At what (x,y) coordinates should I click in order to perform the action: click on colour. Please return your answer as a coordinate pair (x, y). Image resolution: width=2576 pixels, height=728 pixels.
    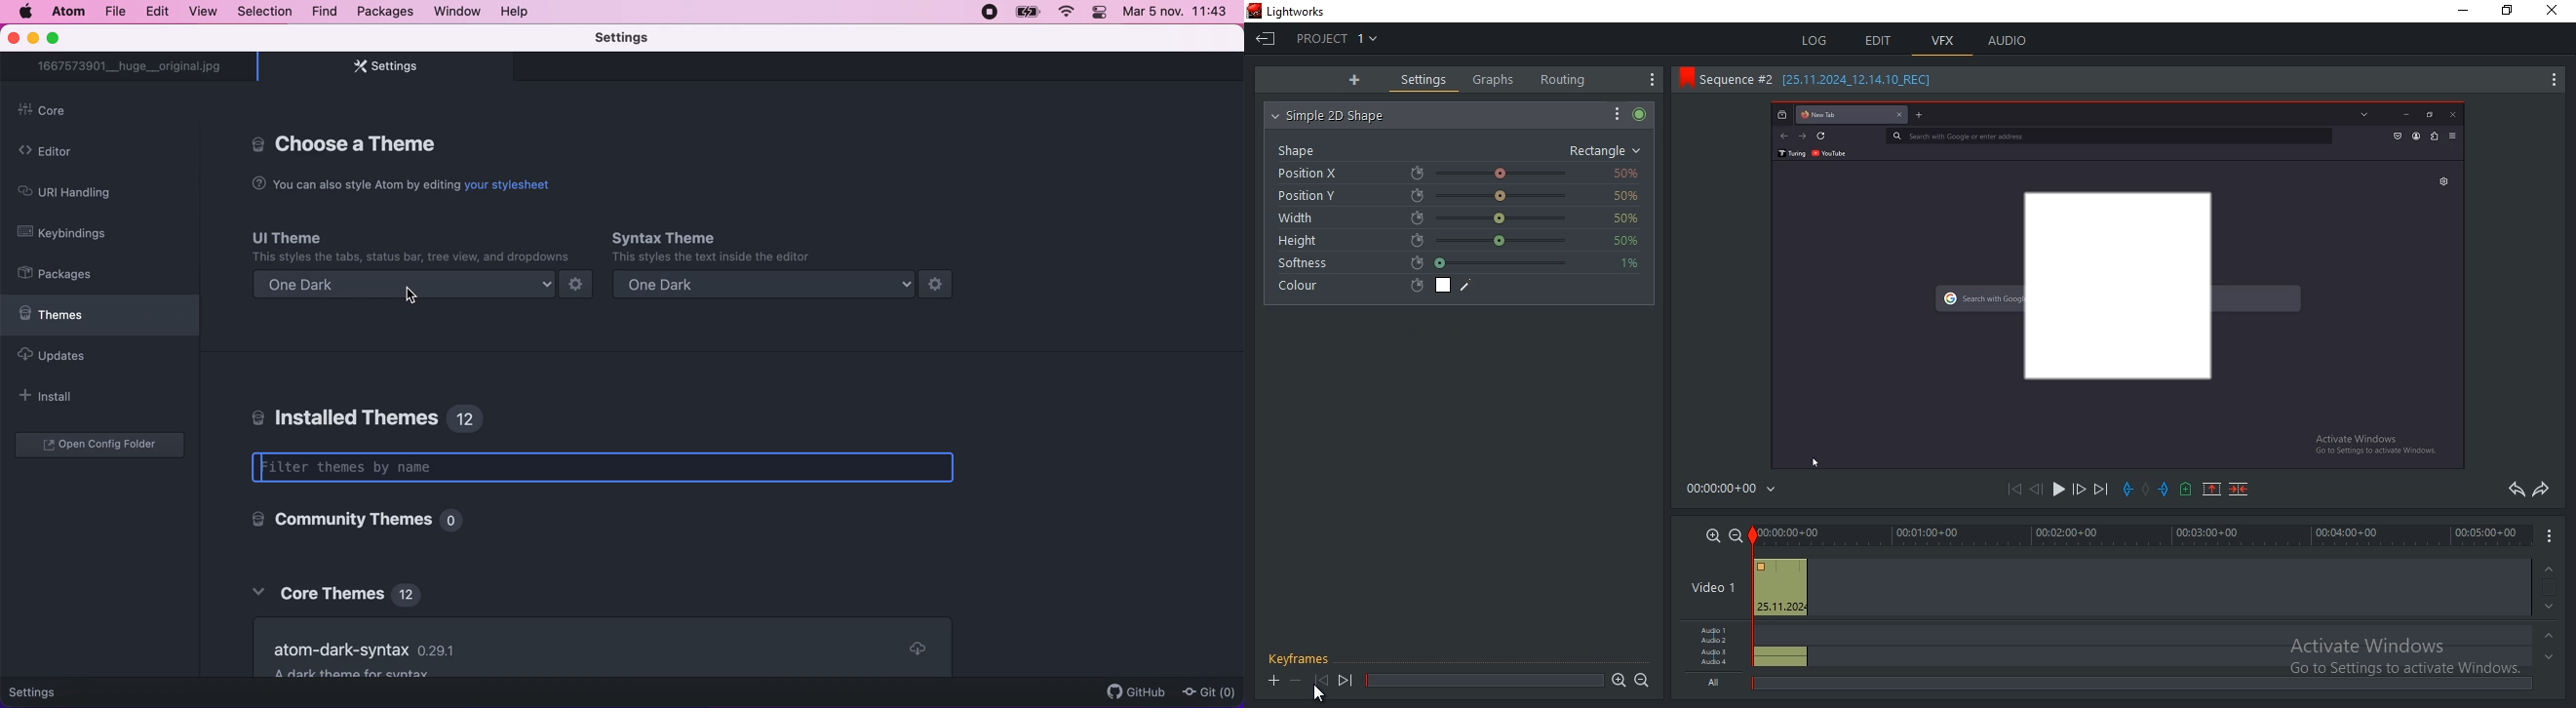
    Looking at the image, I should click on (1384, 288).